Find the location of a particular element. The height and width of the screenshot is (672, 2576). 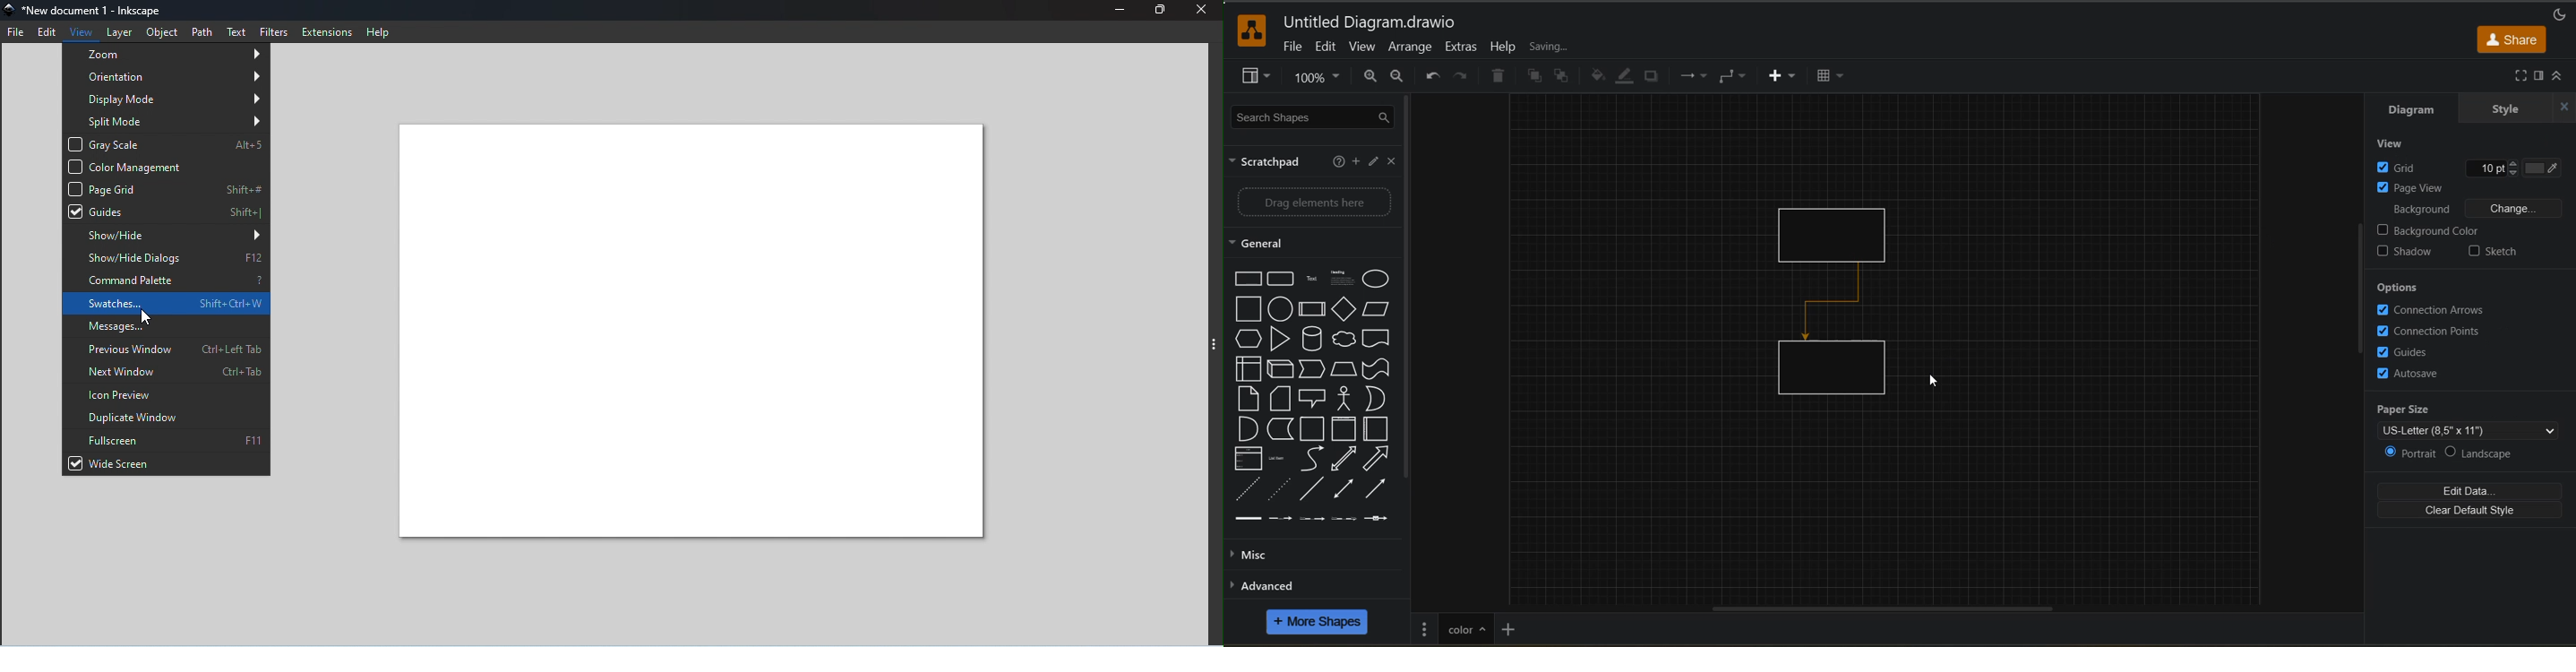

Tape is located at coordinates (1377, 369).